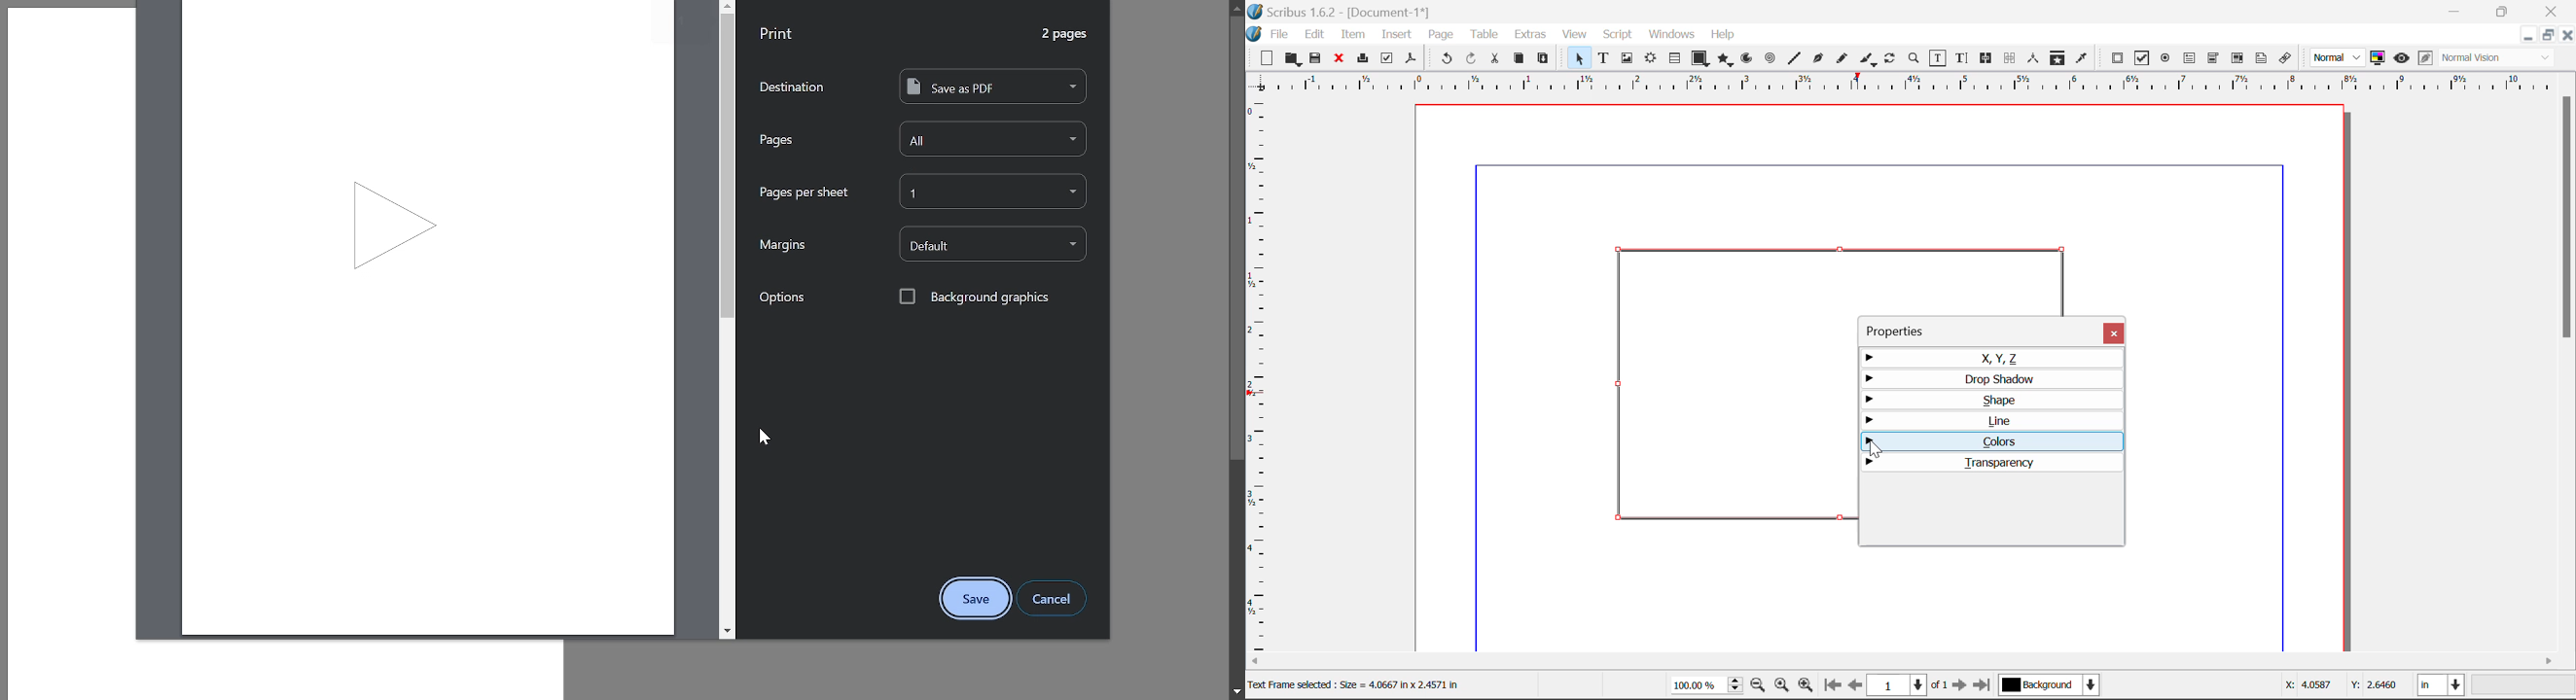 This screenshot has width=2576, height=700. Describe the element at coordinates (728, 631) in the screenshot. I see `Move down` at that location.